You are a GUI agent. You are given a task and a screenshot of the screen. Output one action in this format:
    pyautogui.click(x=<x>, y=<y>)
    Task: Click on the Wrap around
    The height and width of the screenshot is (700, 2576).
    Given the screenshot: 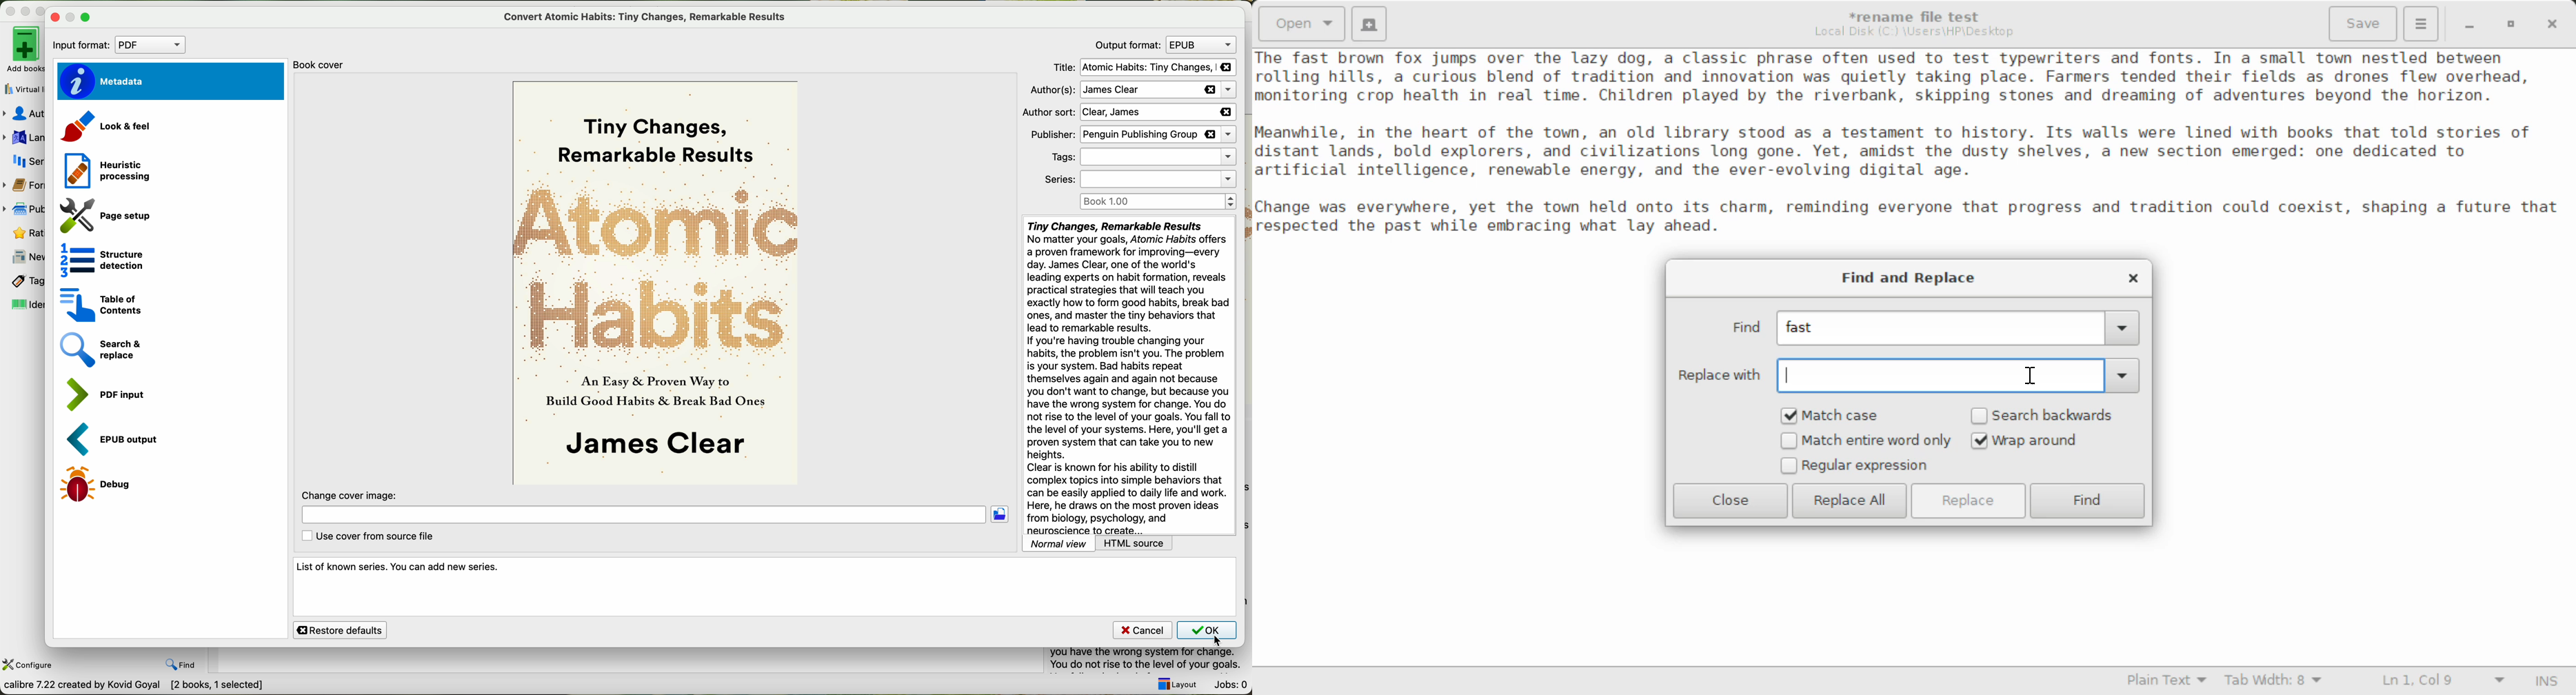 What is the action you would take?
    pyautogui.click(x=2046, y=441)
    